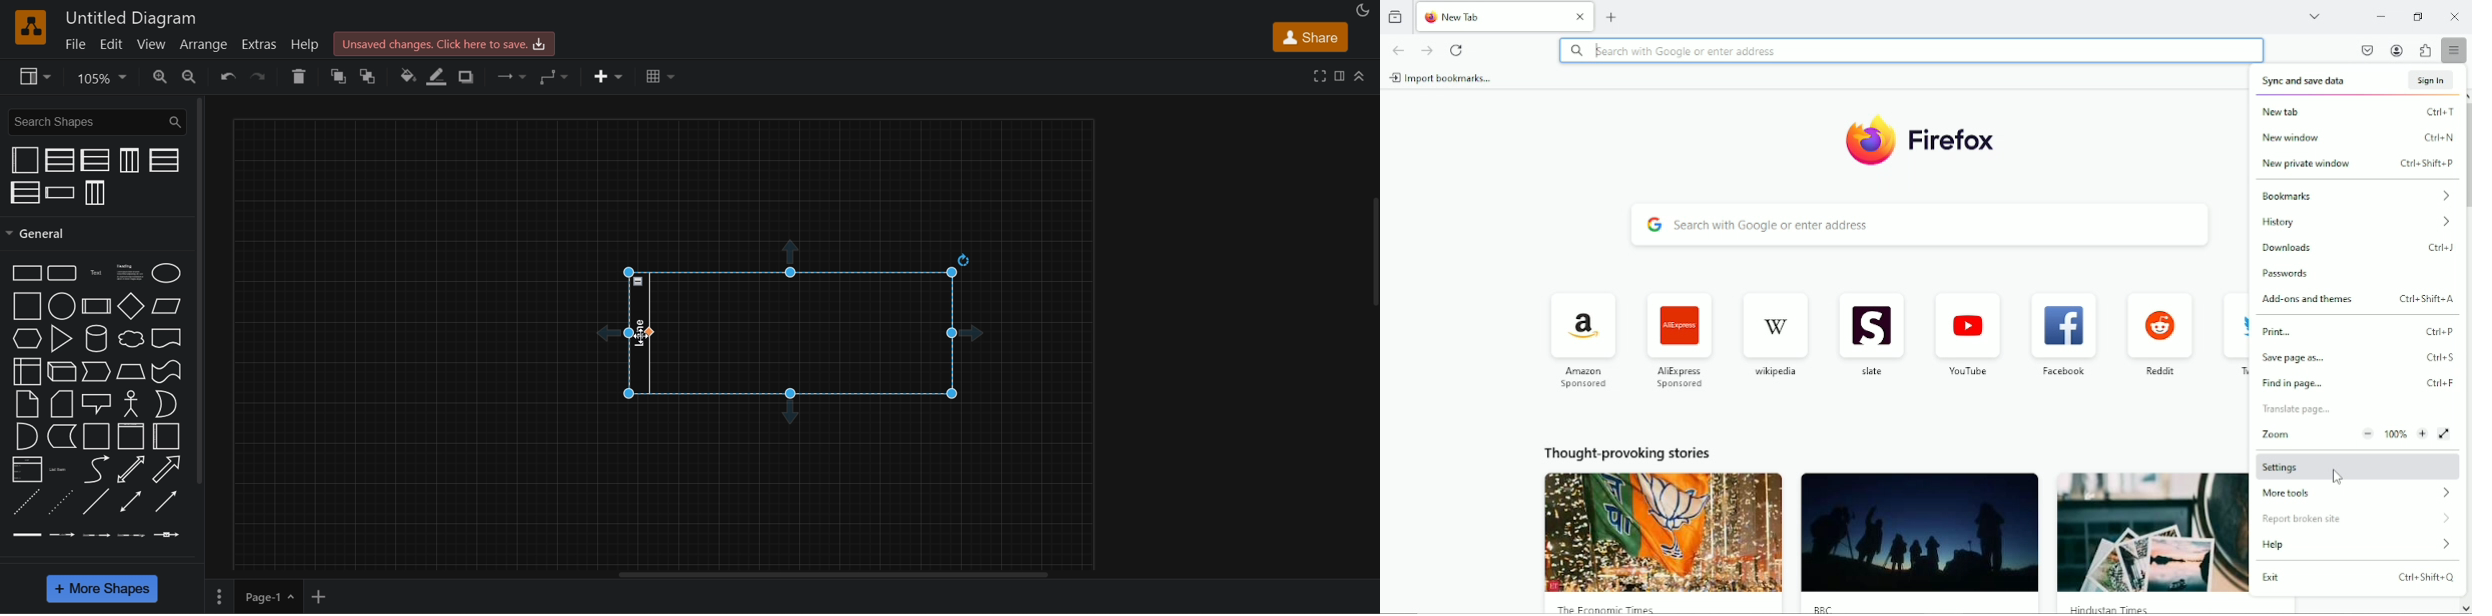 The width and height of the screenshot is (2492, 616). I want to click on file, so click(78, 43).